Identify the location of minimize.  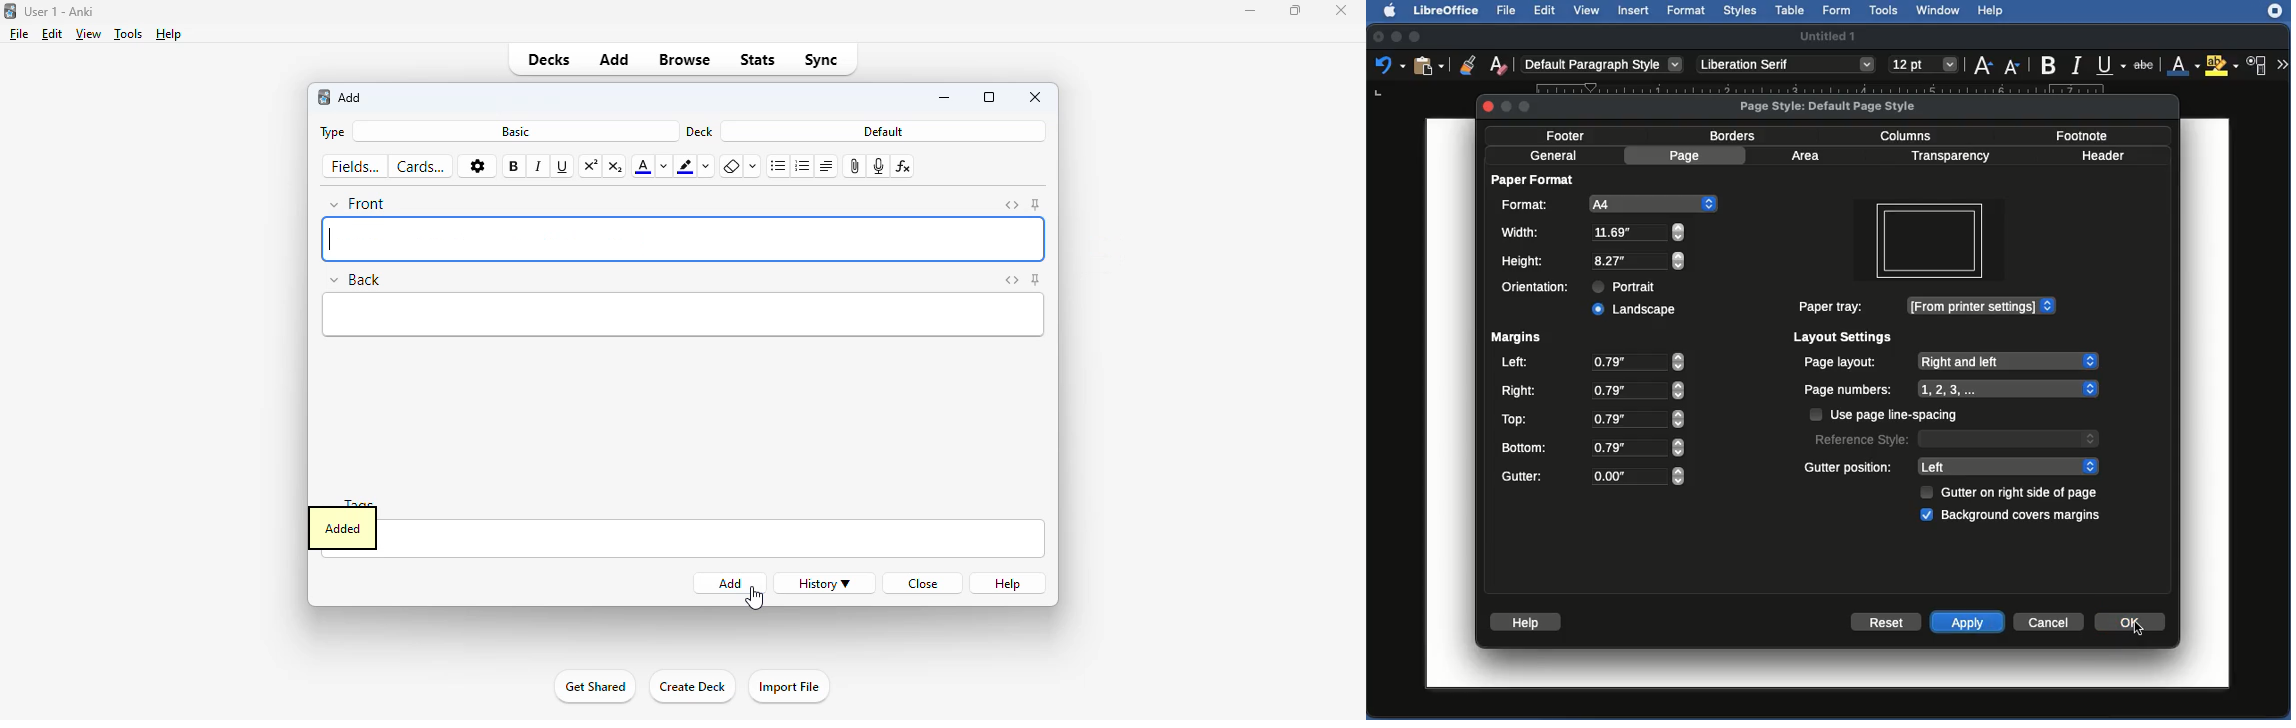
(1505, 108).